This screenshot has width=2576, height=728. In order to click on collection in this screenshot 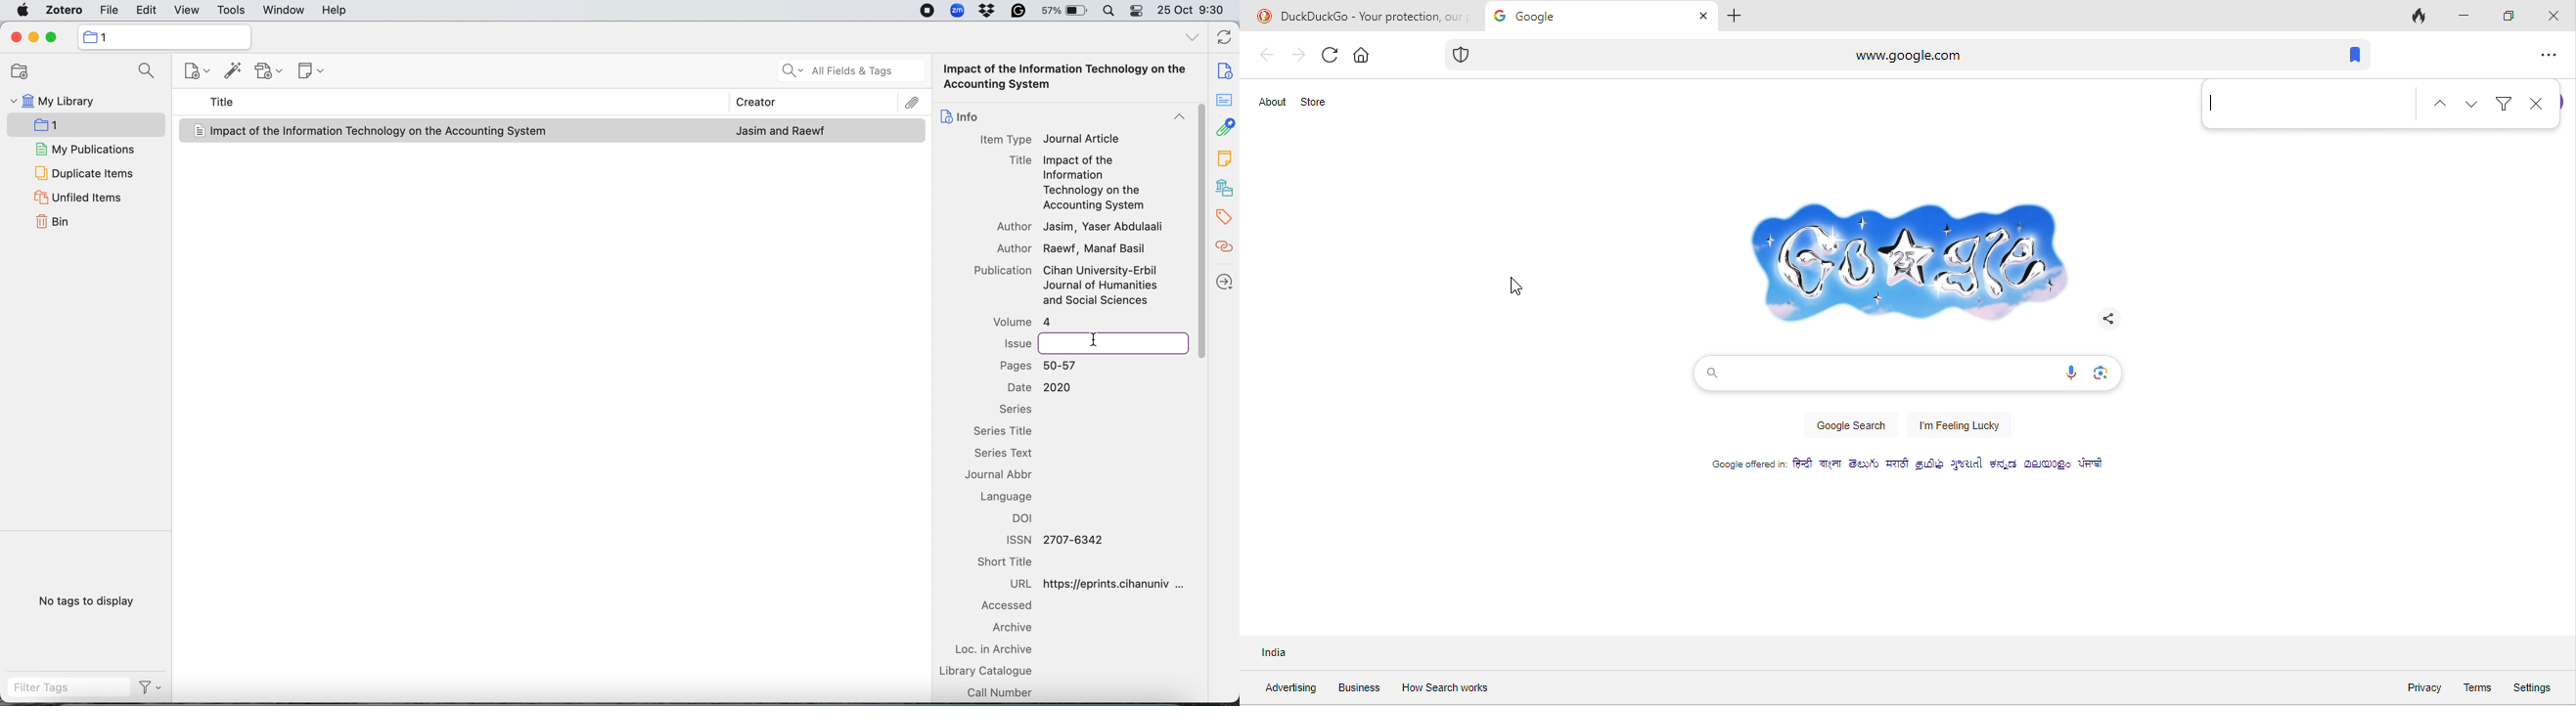, I will do `click(165, 37)`.